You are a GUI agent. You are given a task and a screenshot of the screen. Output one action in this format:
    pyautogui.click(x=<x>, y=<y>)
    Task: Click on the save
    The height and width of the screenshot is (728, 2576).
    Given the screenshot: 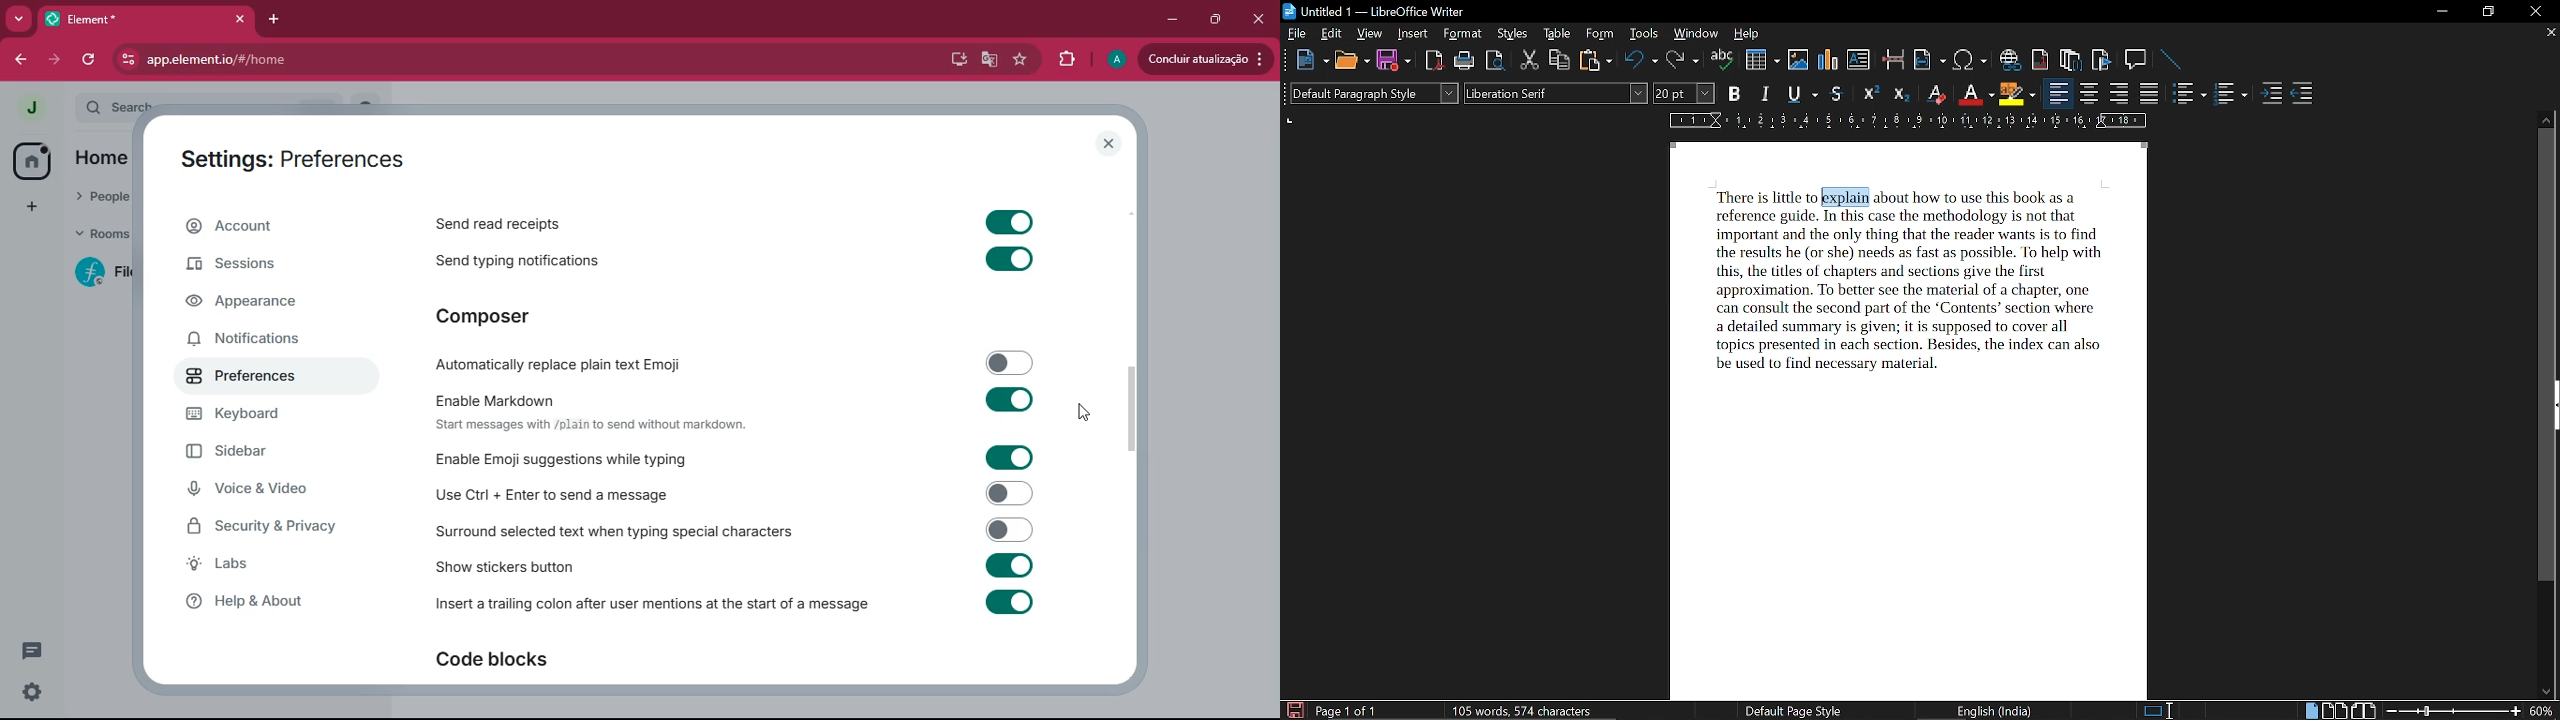 What is the action you would take?
    pyautogui.click(x=1294, y=710)
    